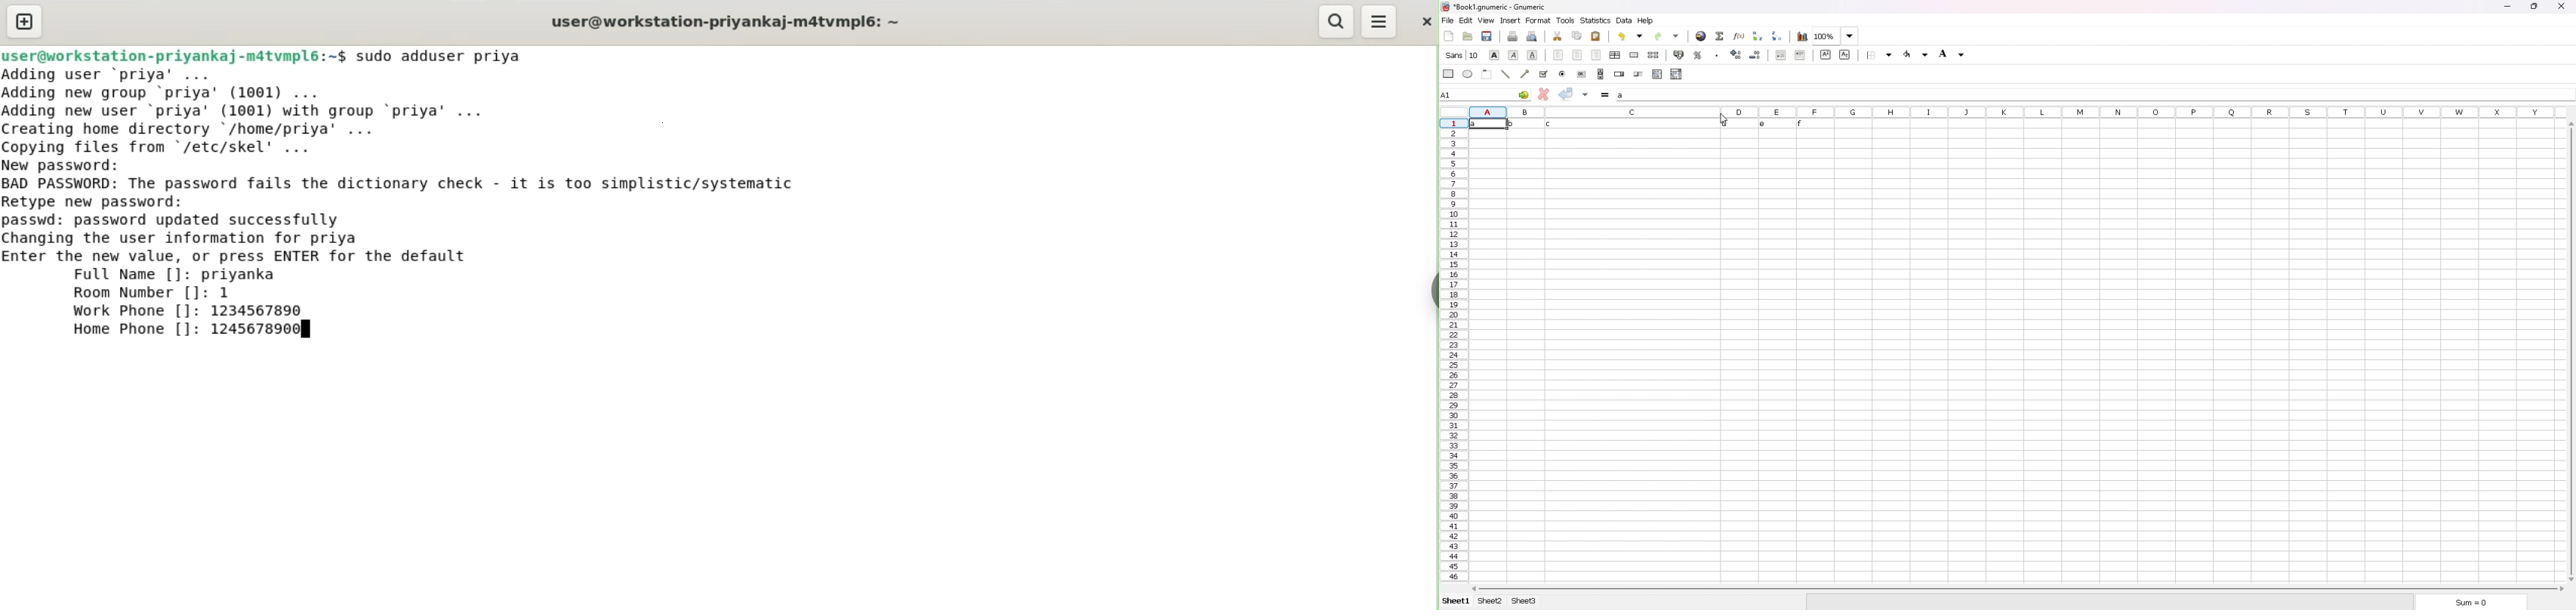 Image resolution: width=2576 pixels, height=616 pixels. I want to click on scroll bar, so click(2571, 352).